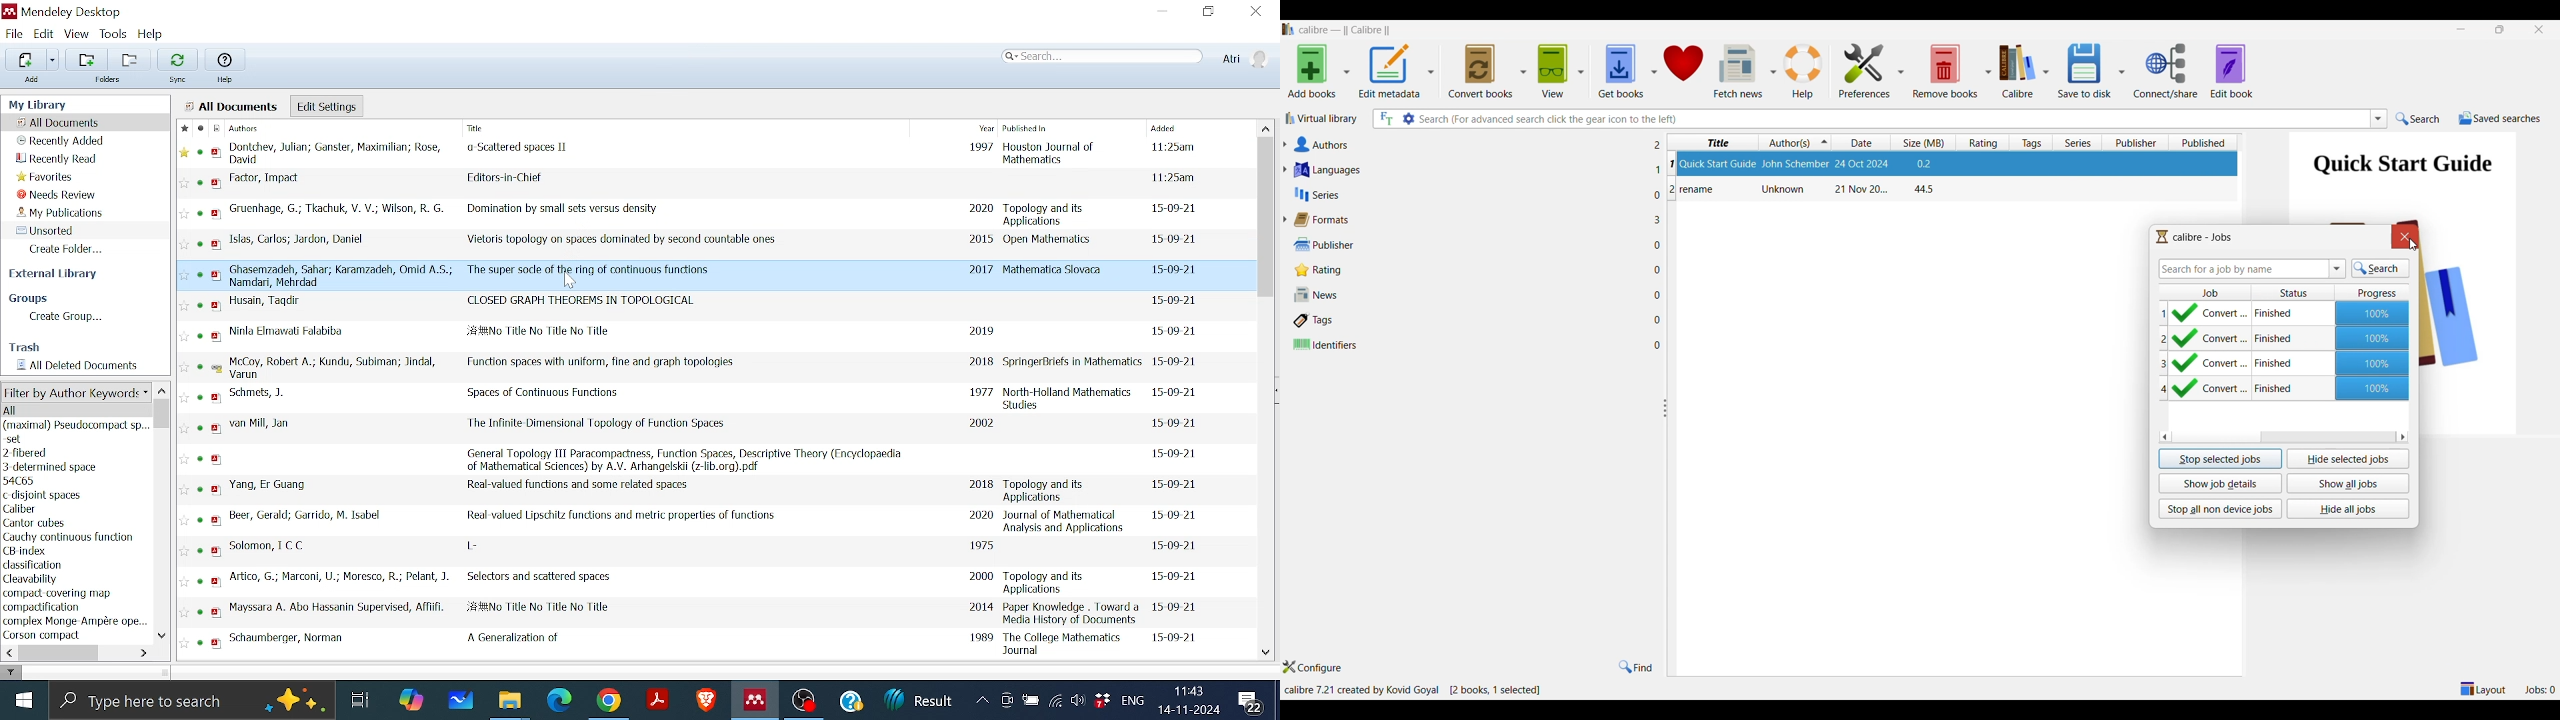 This screenshot has width=2576, height=728. I want to click on Virtual library, so click(1321, 119).